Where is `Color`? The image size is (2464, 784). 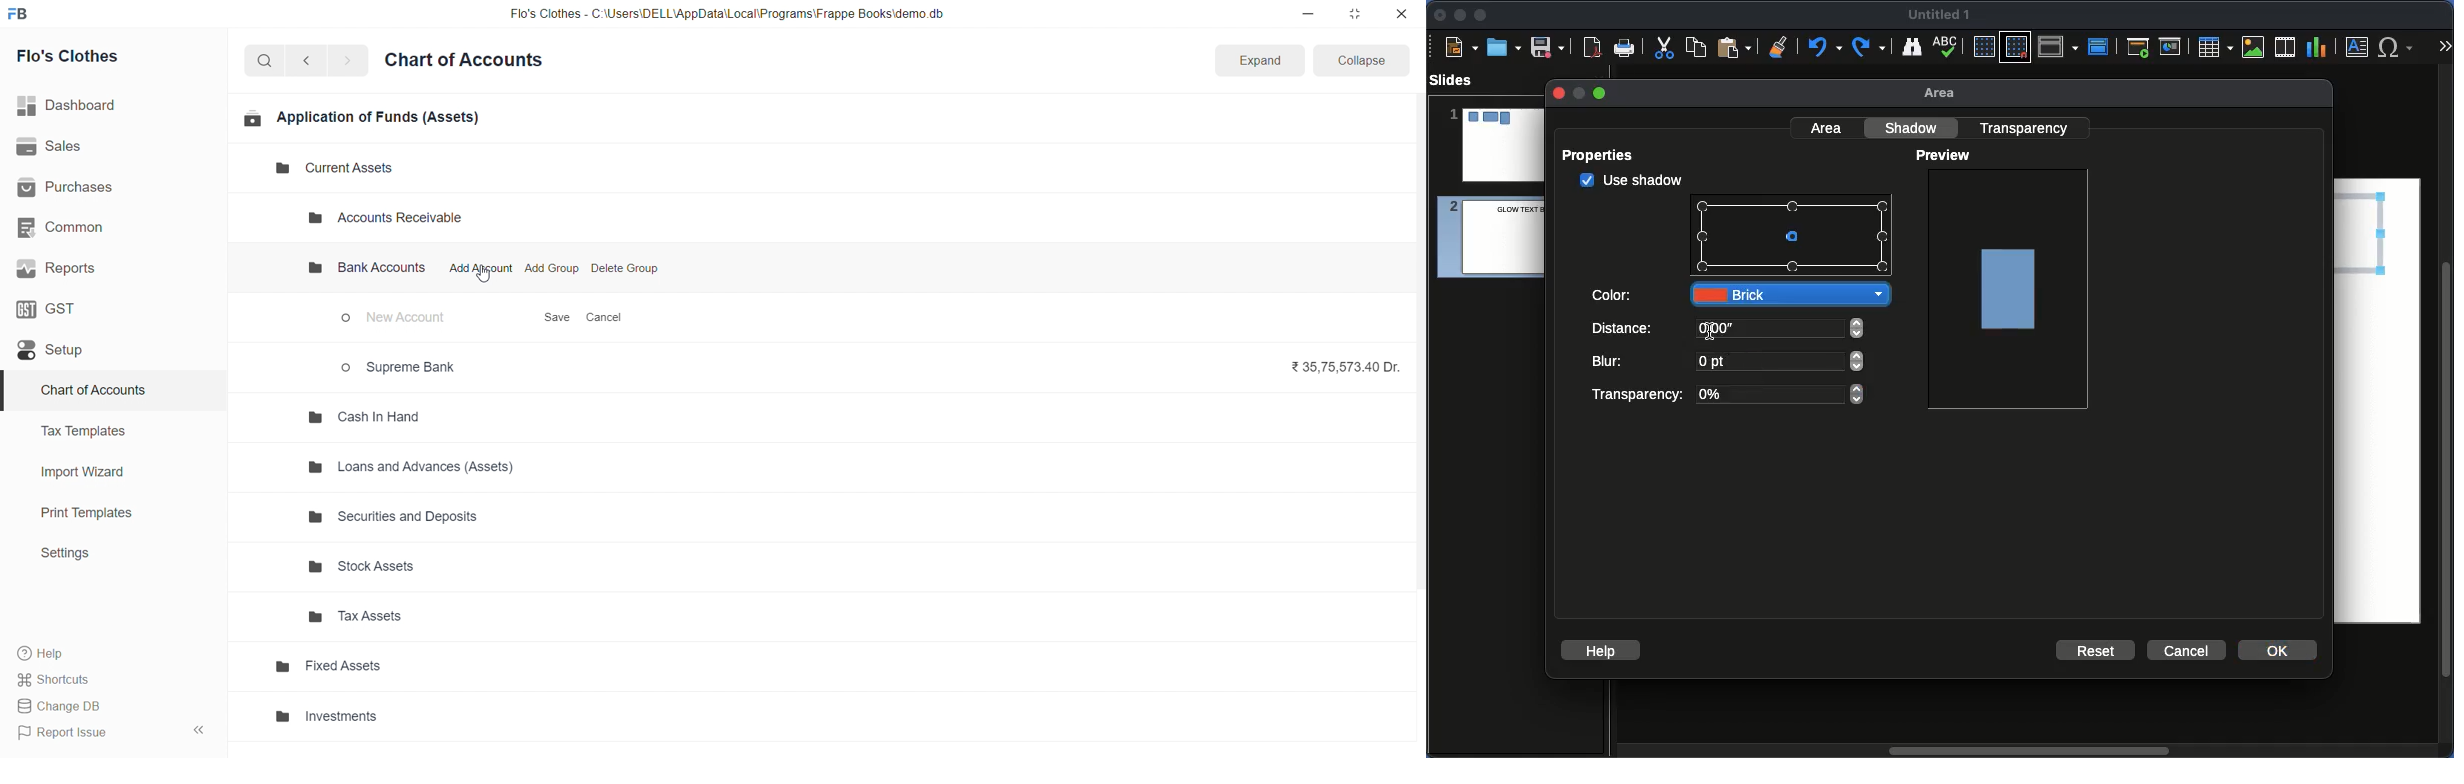
Color is located at coordinates (1614, 293).